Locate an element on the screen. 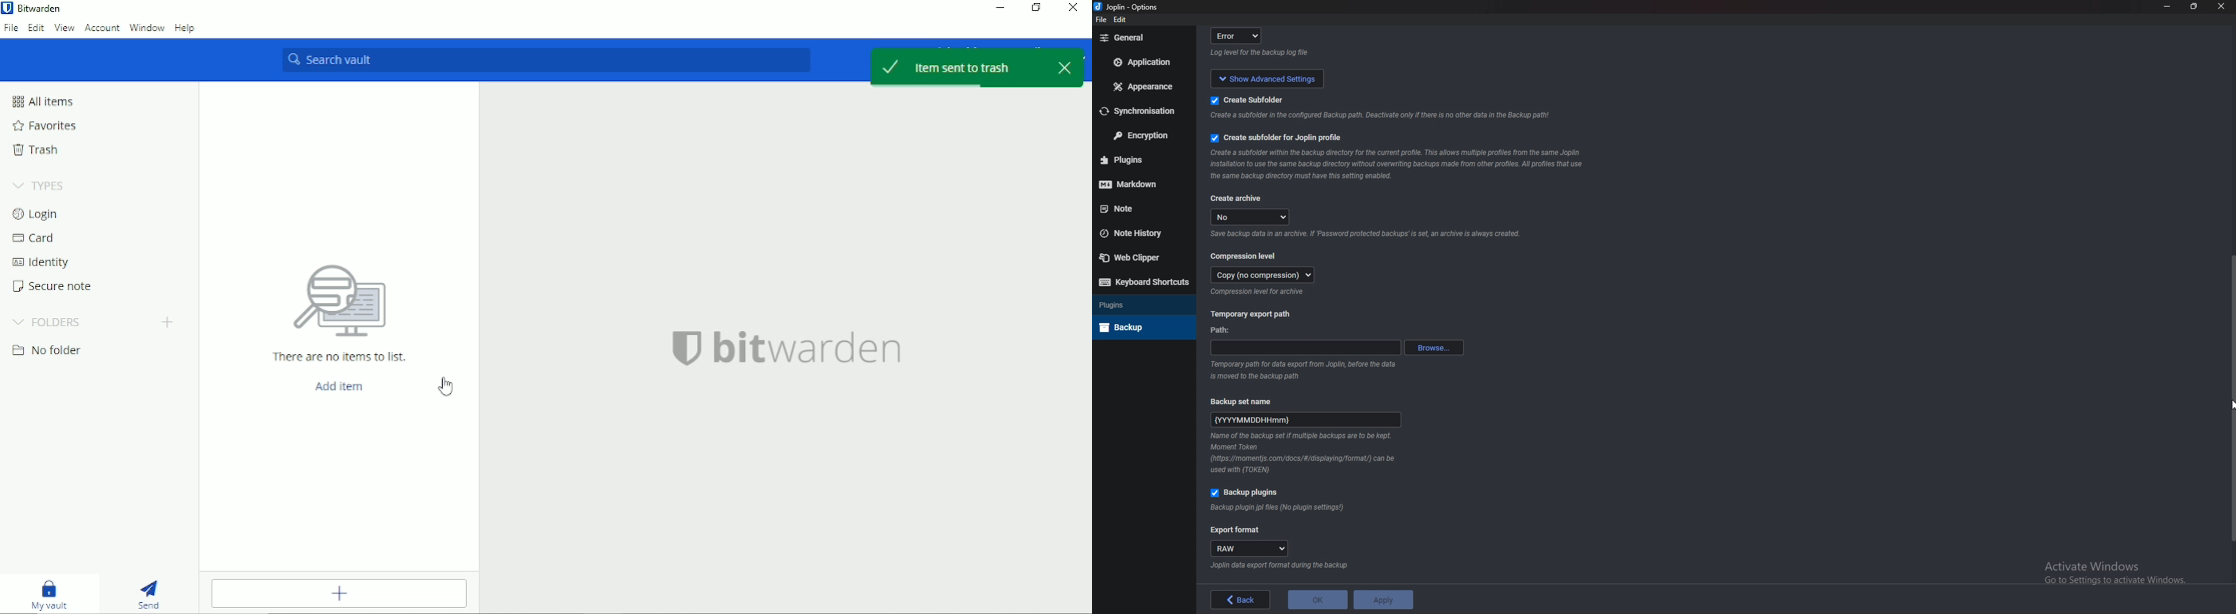 Image resolution: width=2240 pixels, height=616 pixels. Create subfolder for Joplin profile is located at coordinates (1279, 138).